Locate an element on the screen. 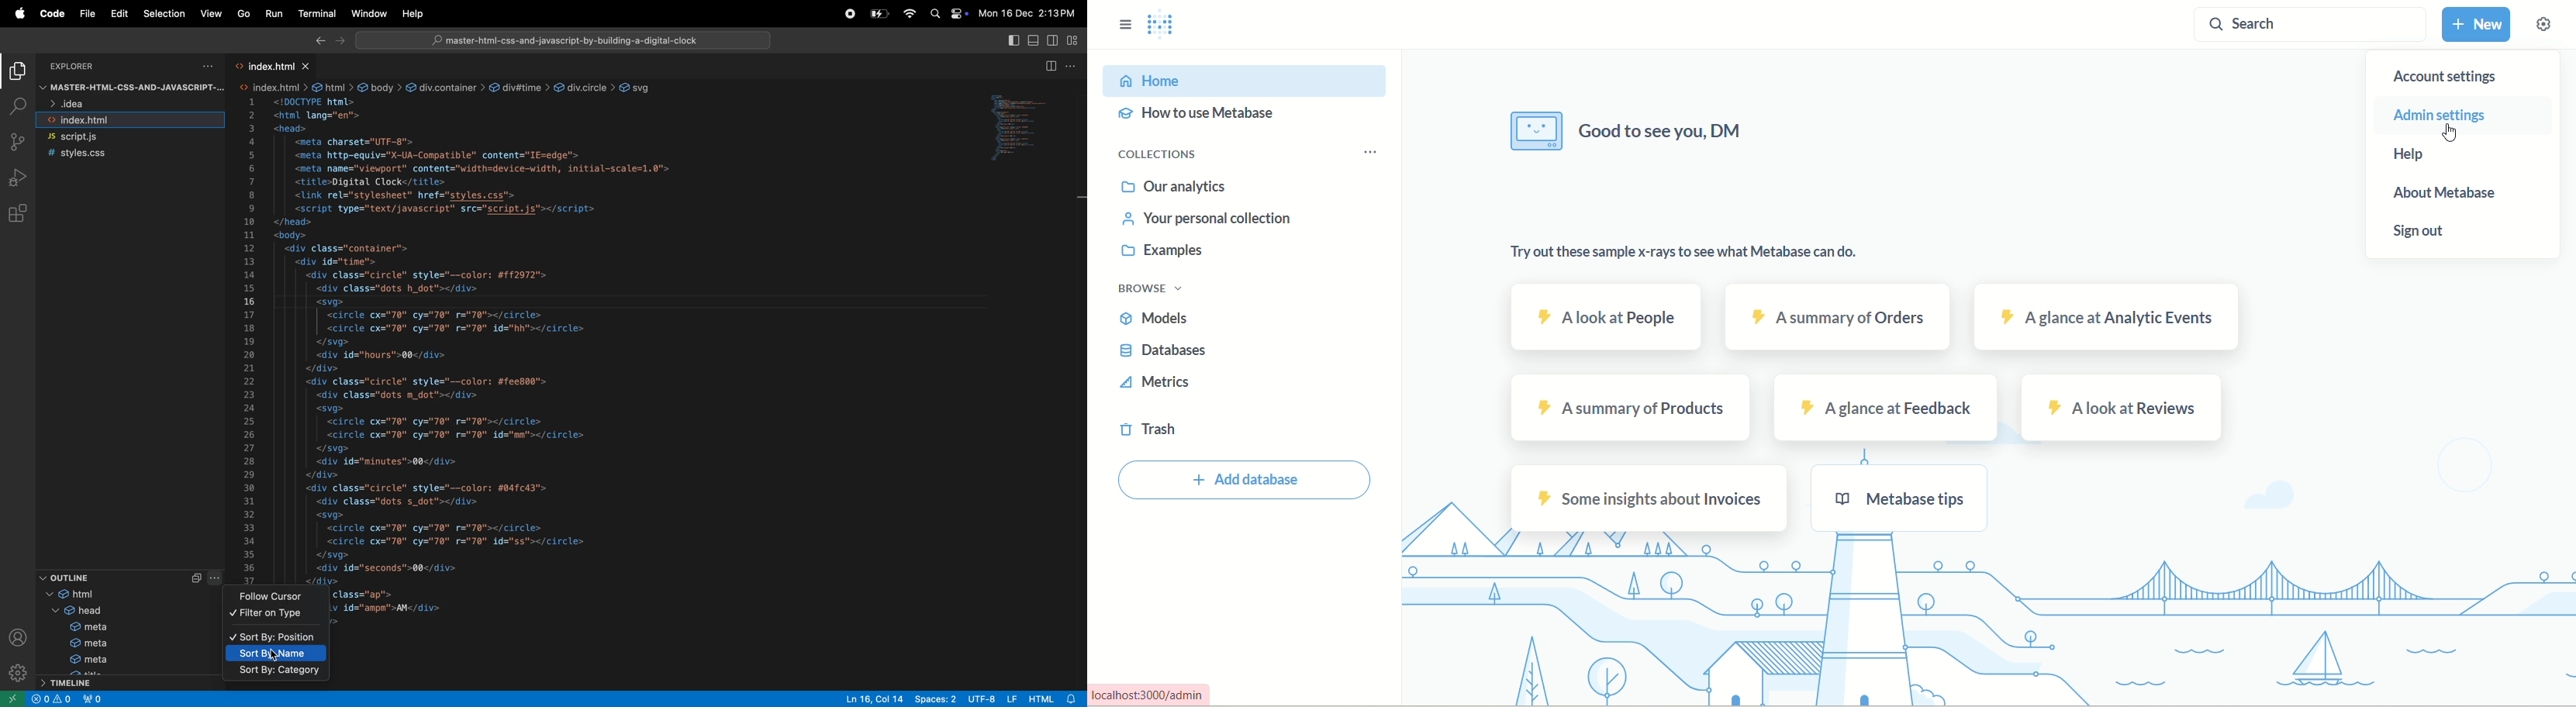 The image size is (2576, 728). apple widgets is located at coordinates (958, 13).